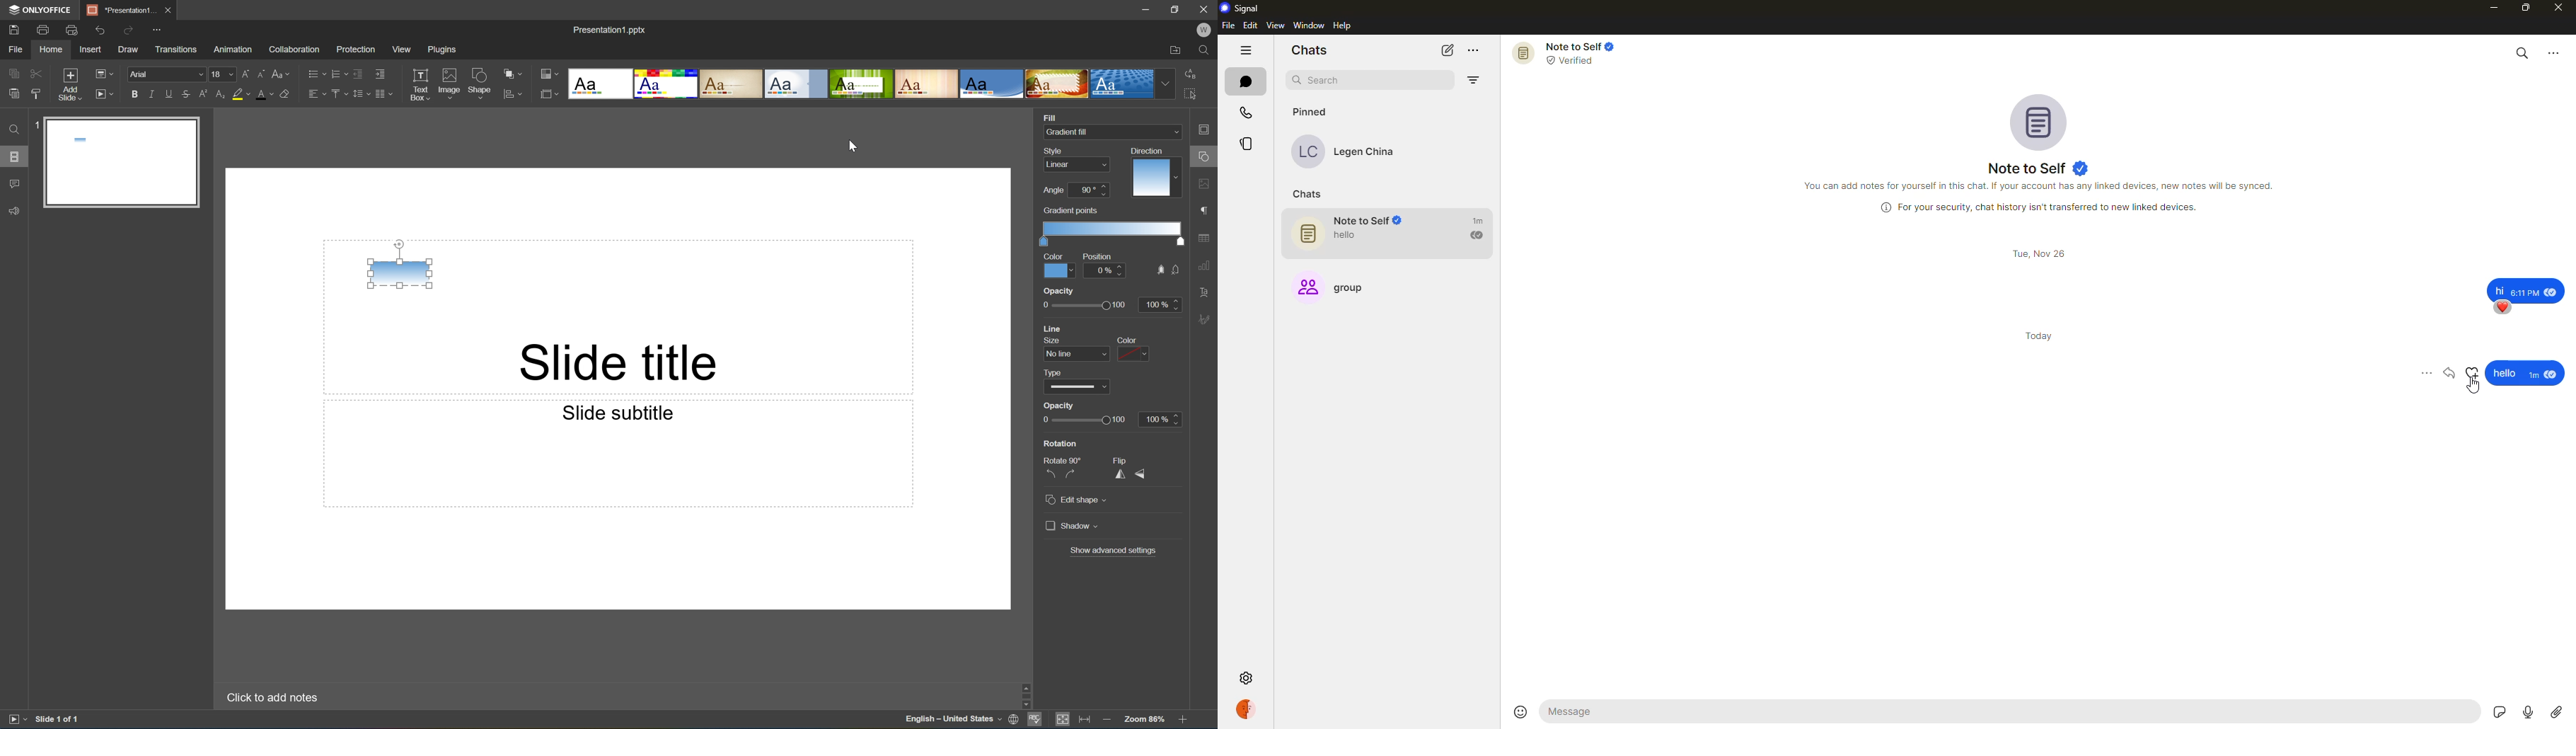 Image resolution: width=2576 pixels, height=756 pixels. I want to click on color, so click(1124, 340).